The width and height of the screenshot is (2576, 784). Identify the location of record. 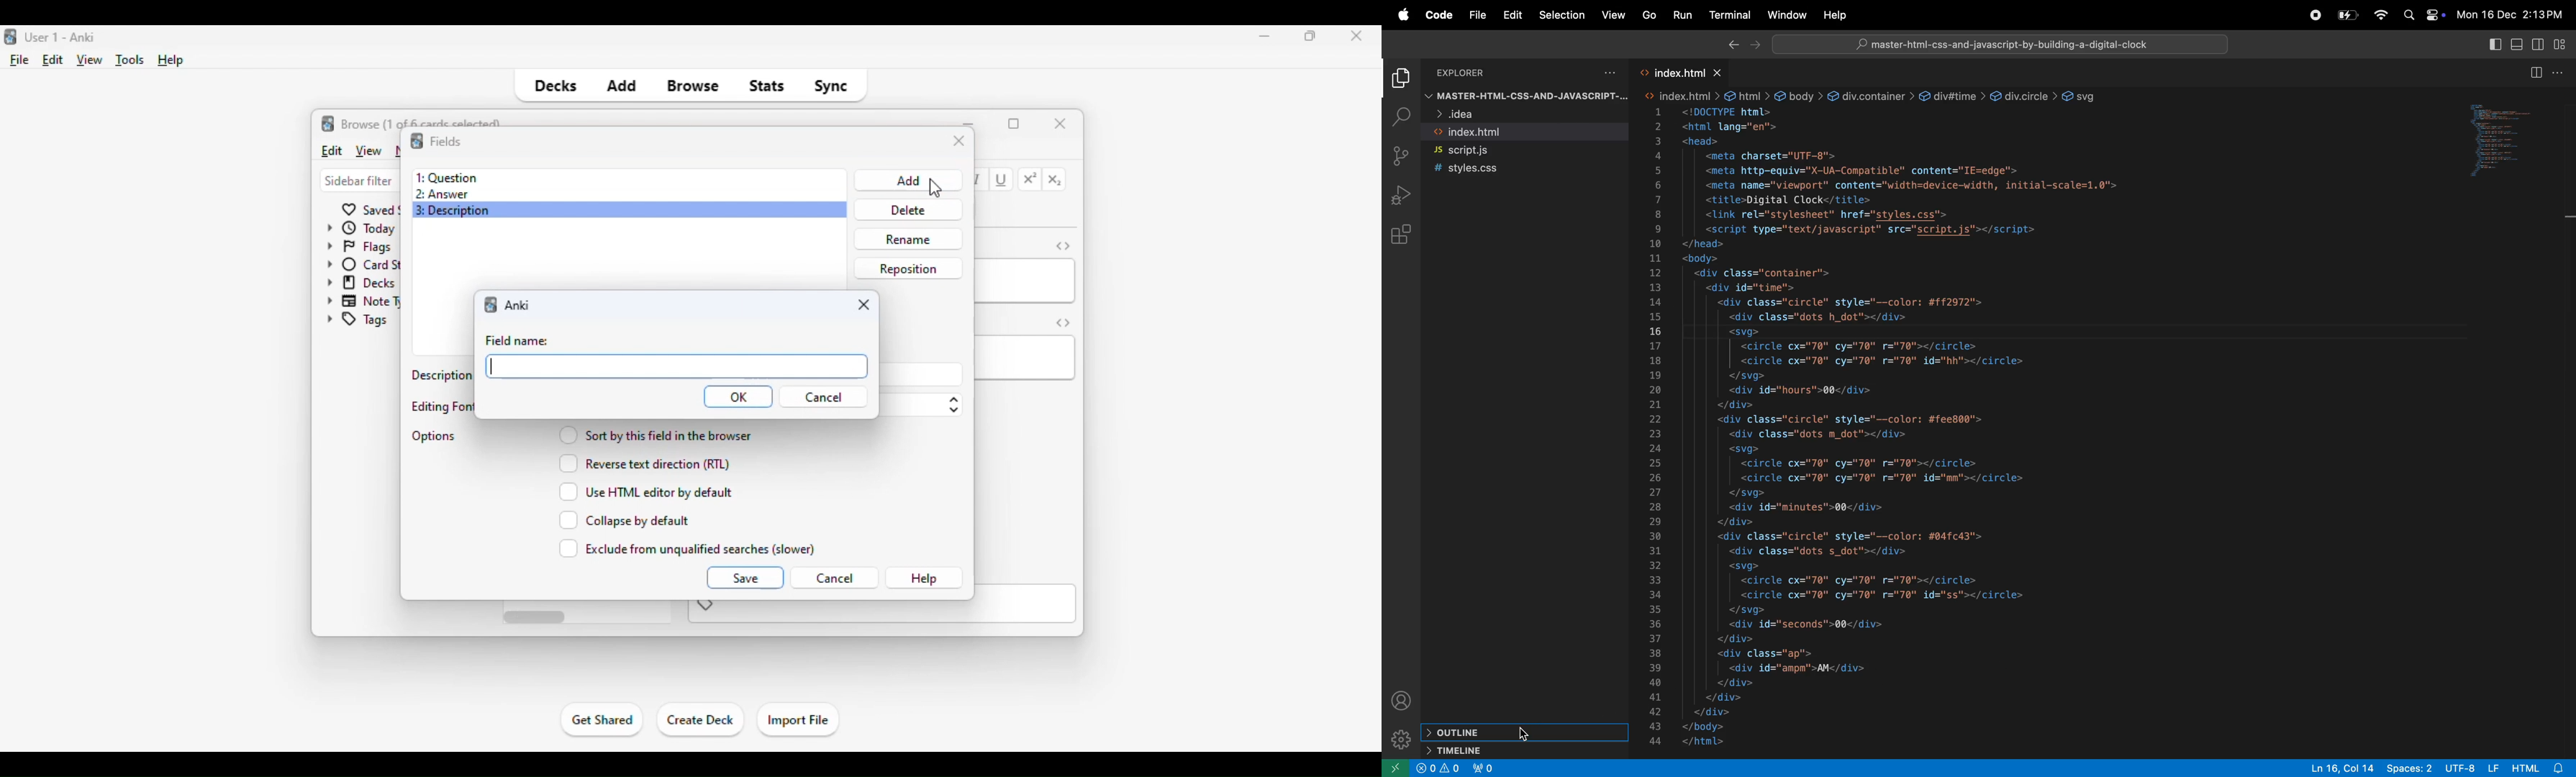
(2311, 15).